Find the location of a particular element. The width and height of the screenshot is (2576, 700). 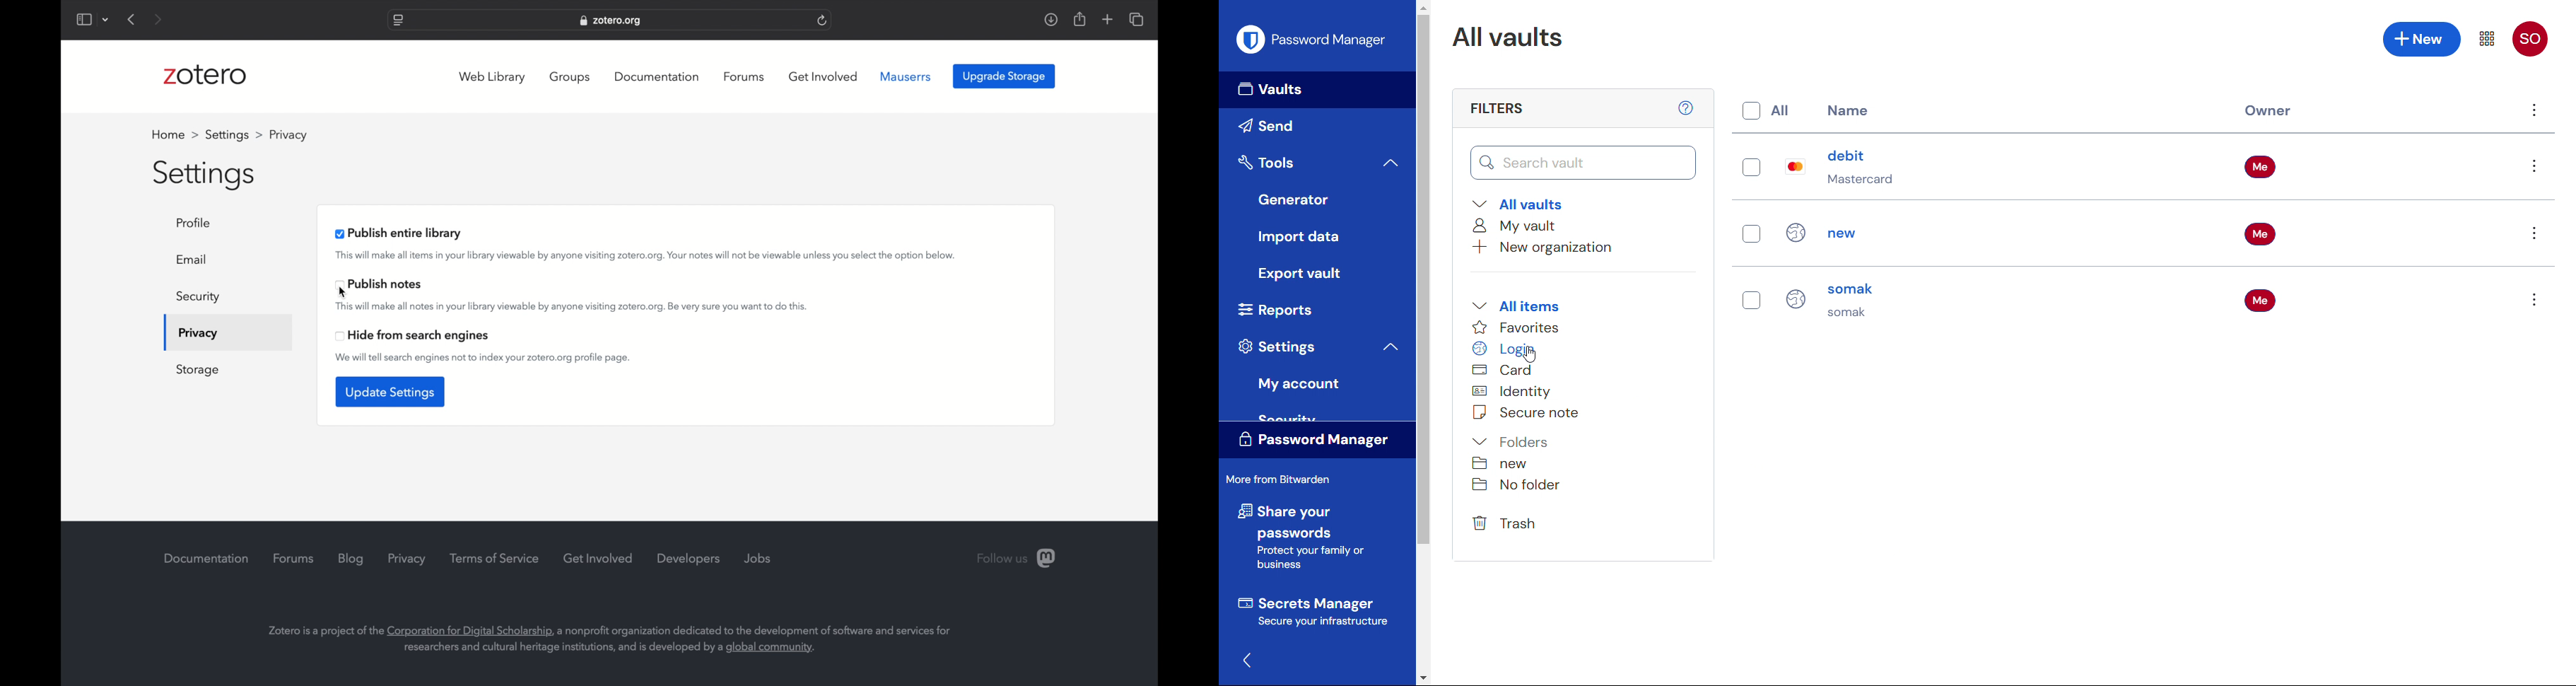

Hide sidebar  is located at coordinates (1251, 663).